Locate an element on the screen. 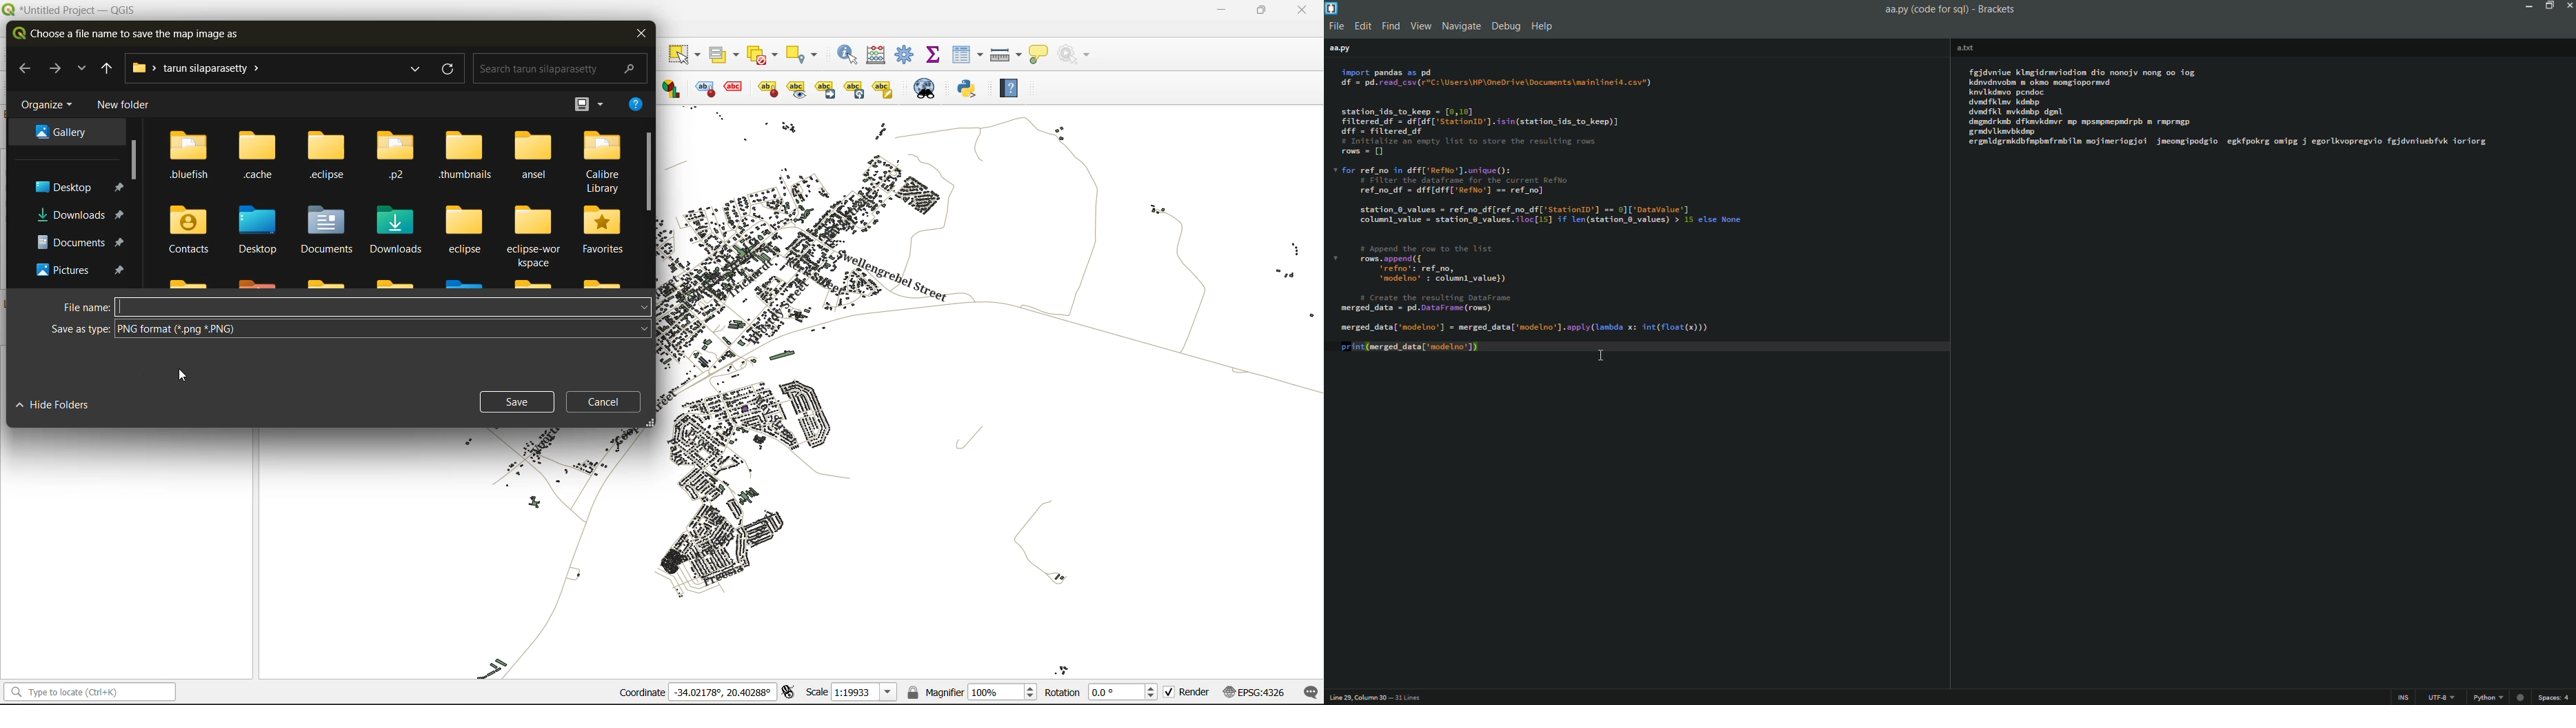  ins is located at coordinates (2402, 696).